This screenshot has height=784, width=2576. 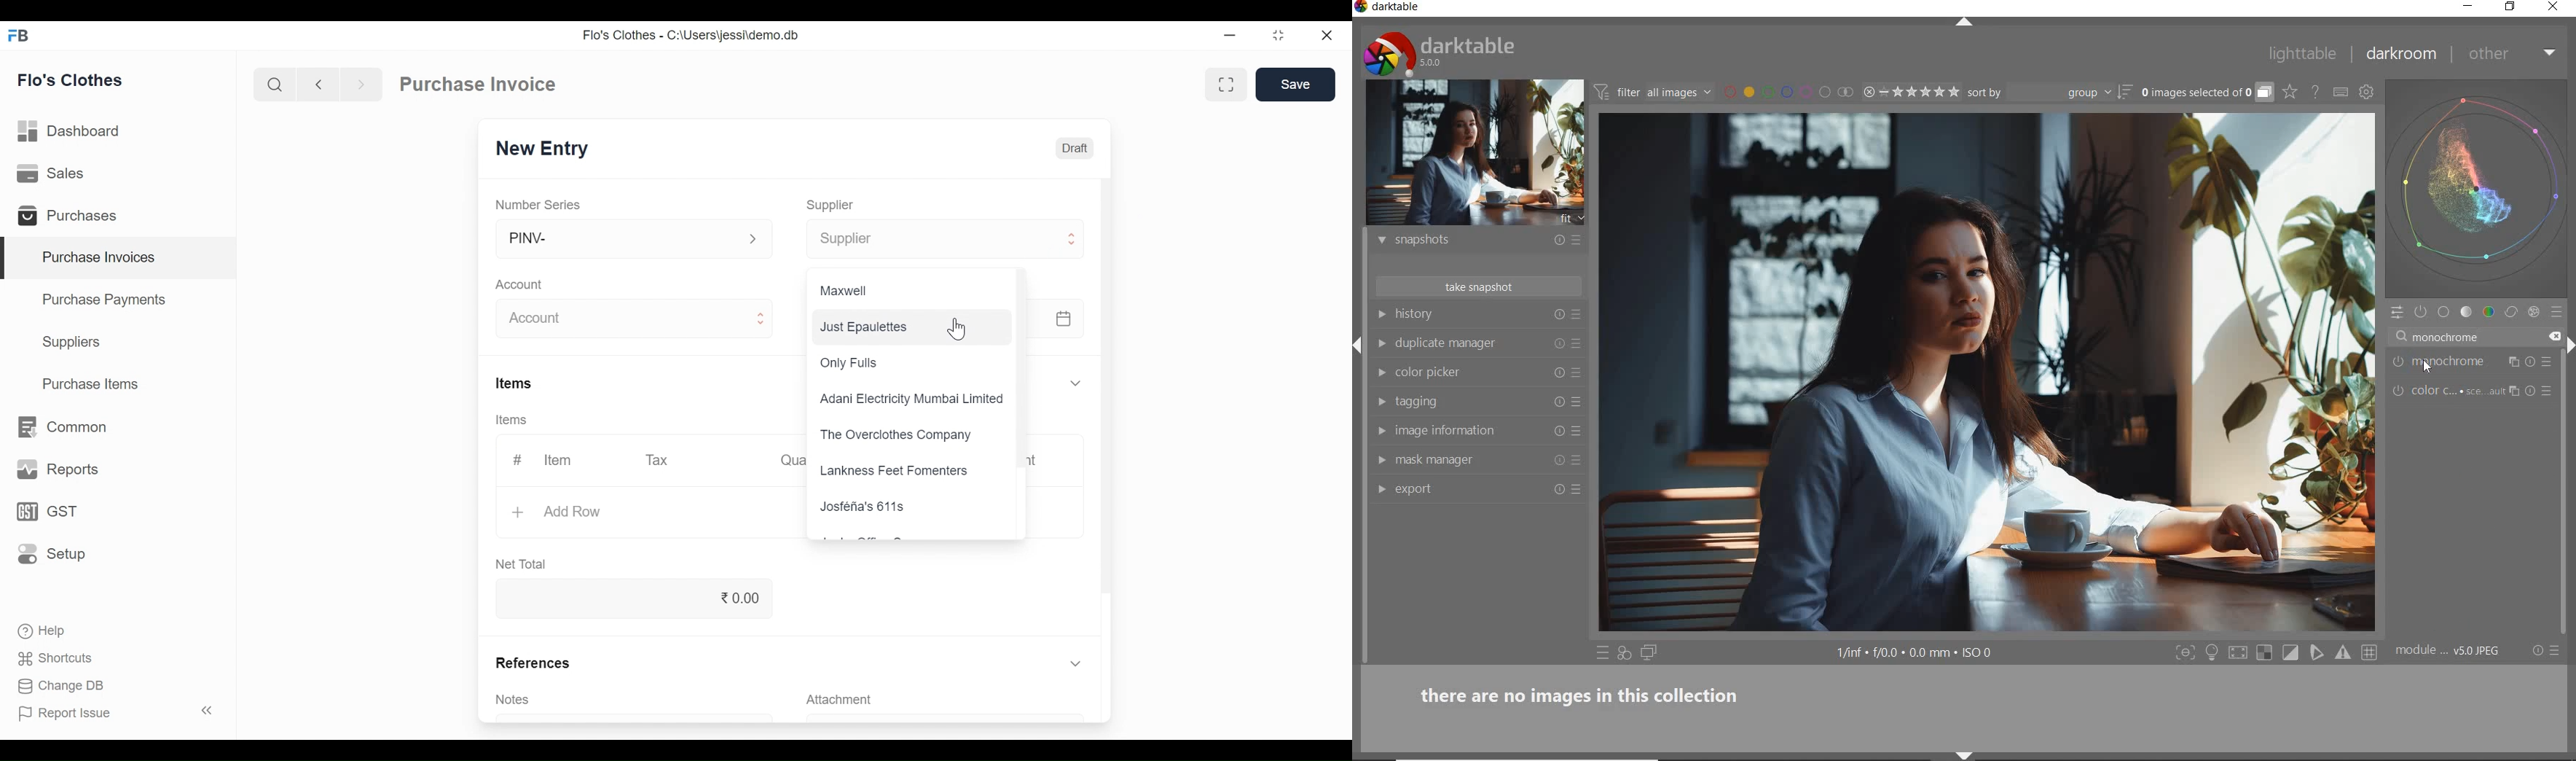 I want to click on preset and preferences, so click(x=2548, y=391).